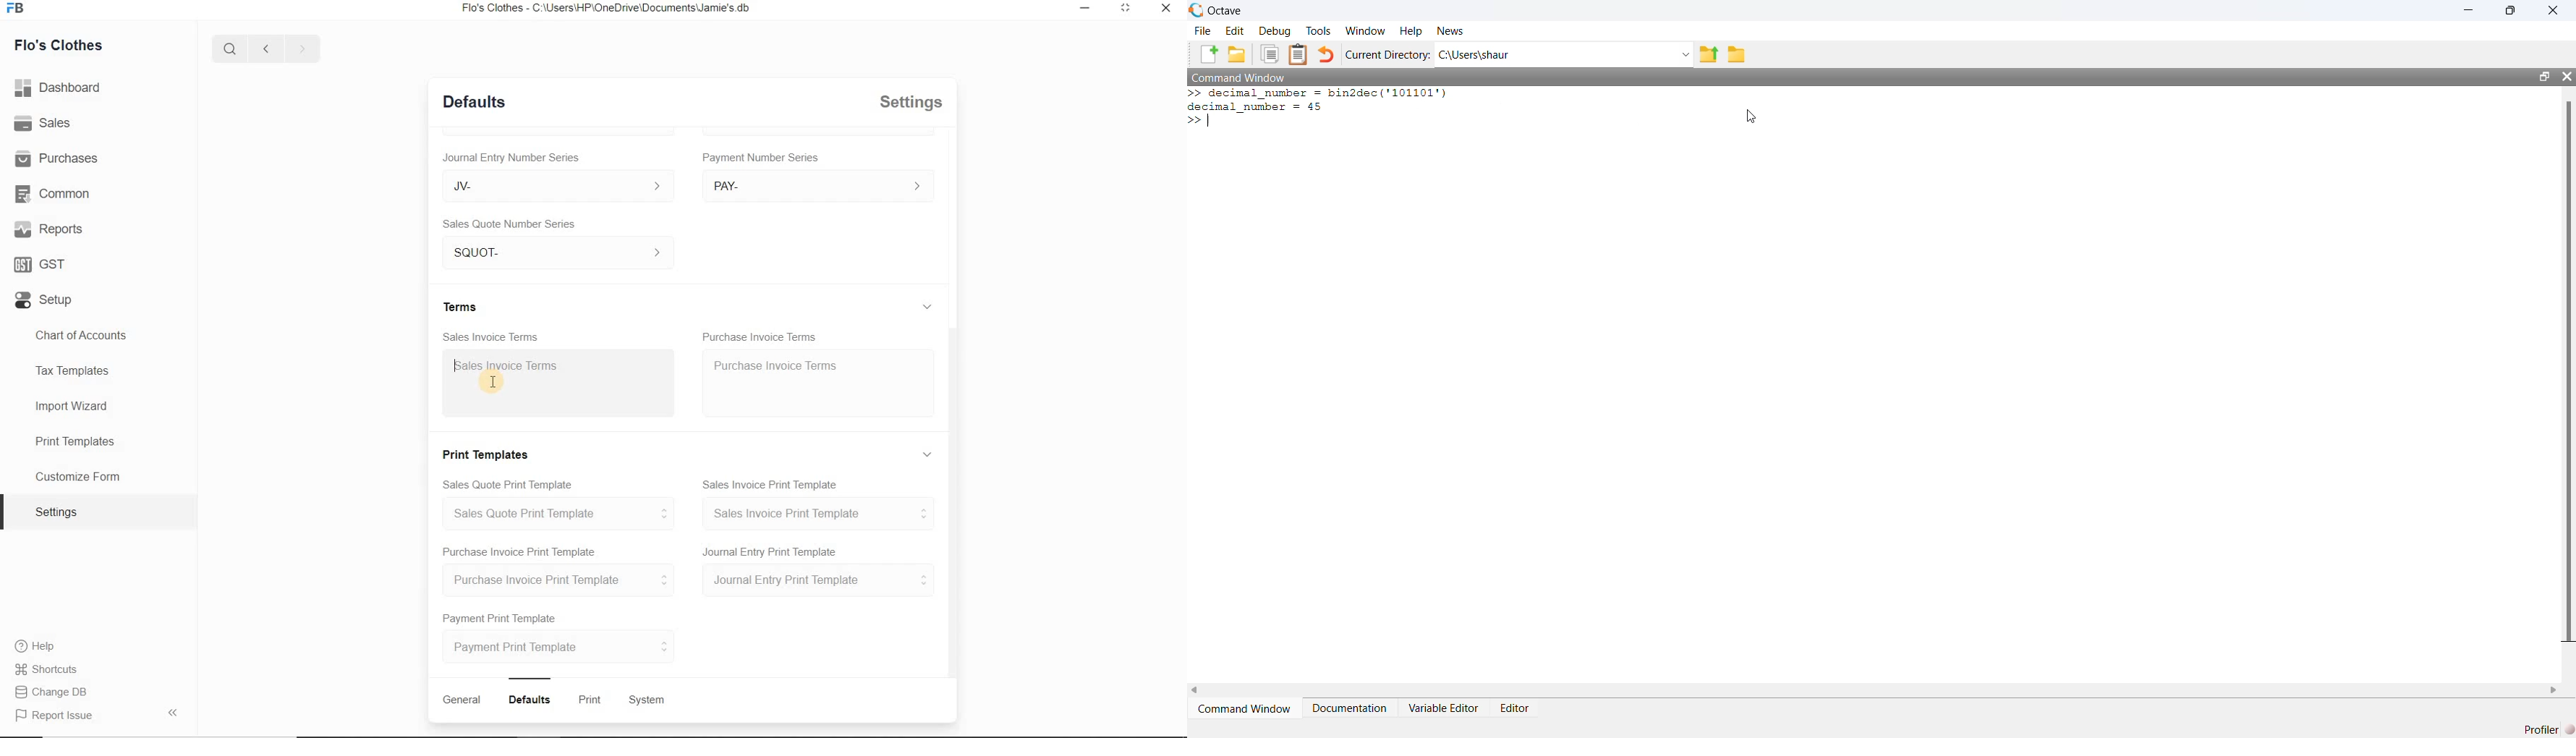 Image resolution: width=2576 pixels, height=756 pixels. Describe the element at coordinates (501, 616) in the screenshot. I see `Payment Print Template` at that location.